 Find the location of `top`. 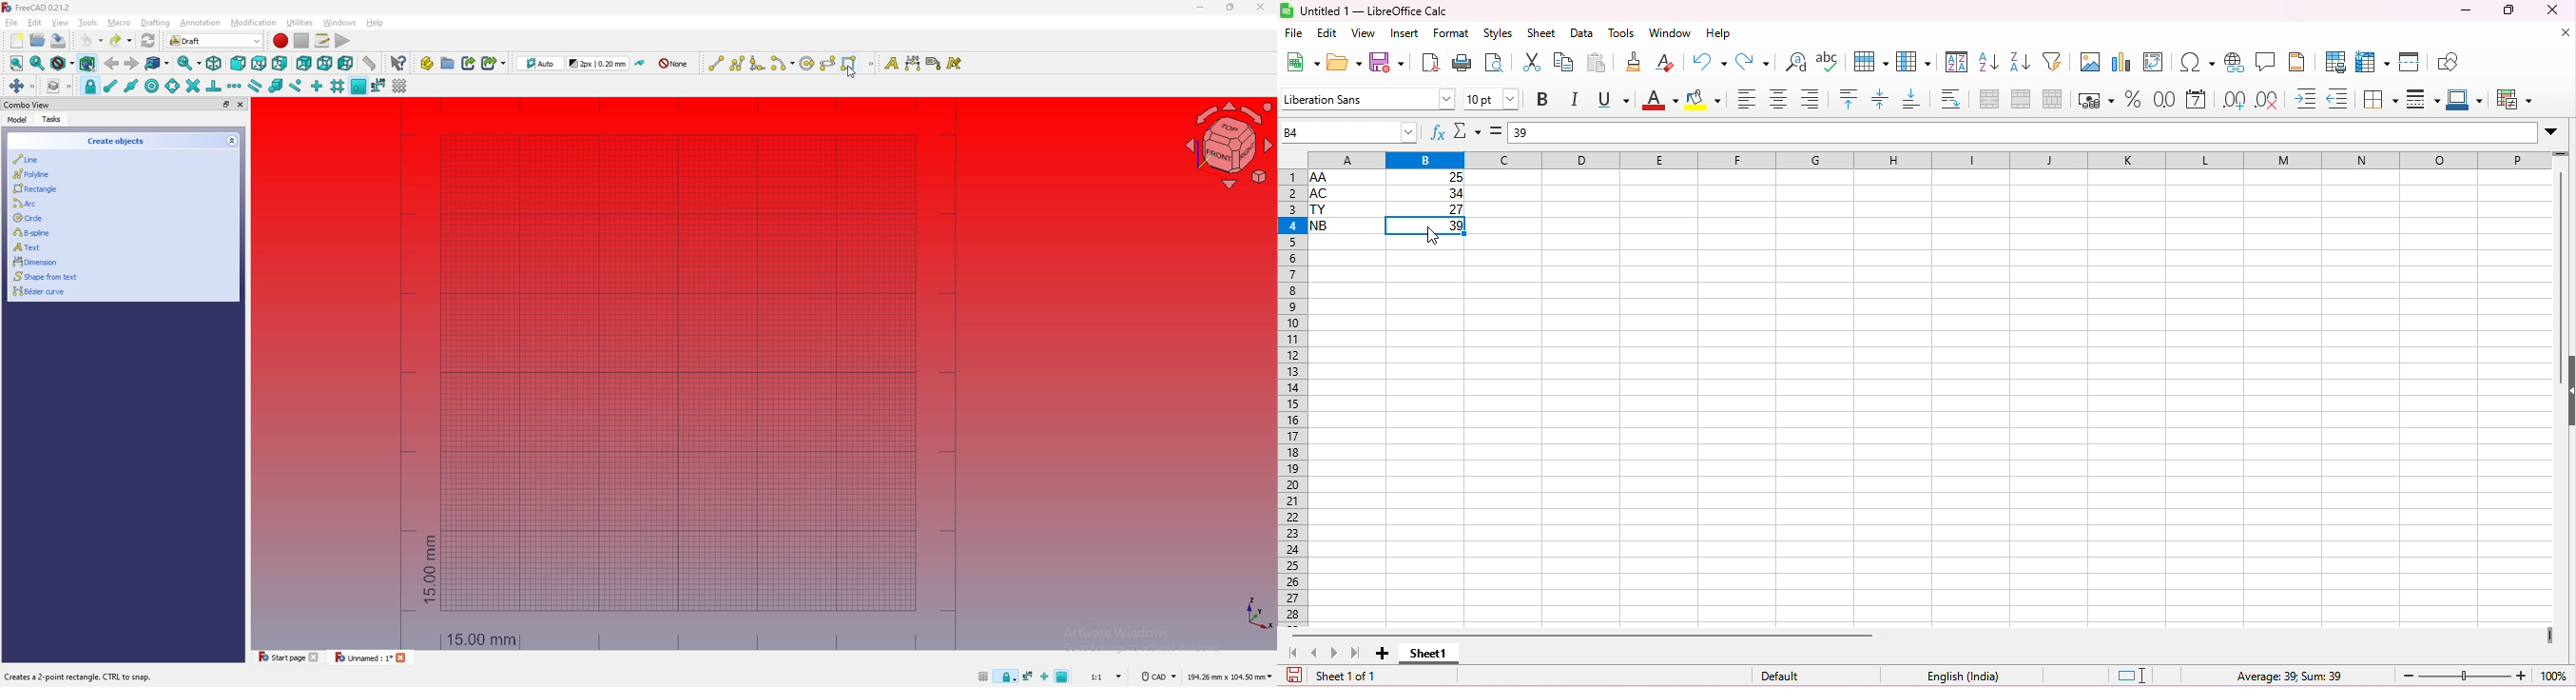

top is located at coordinates (259, 63).